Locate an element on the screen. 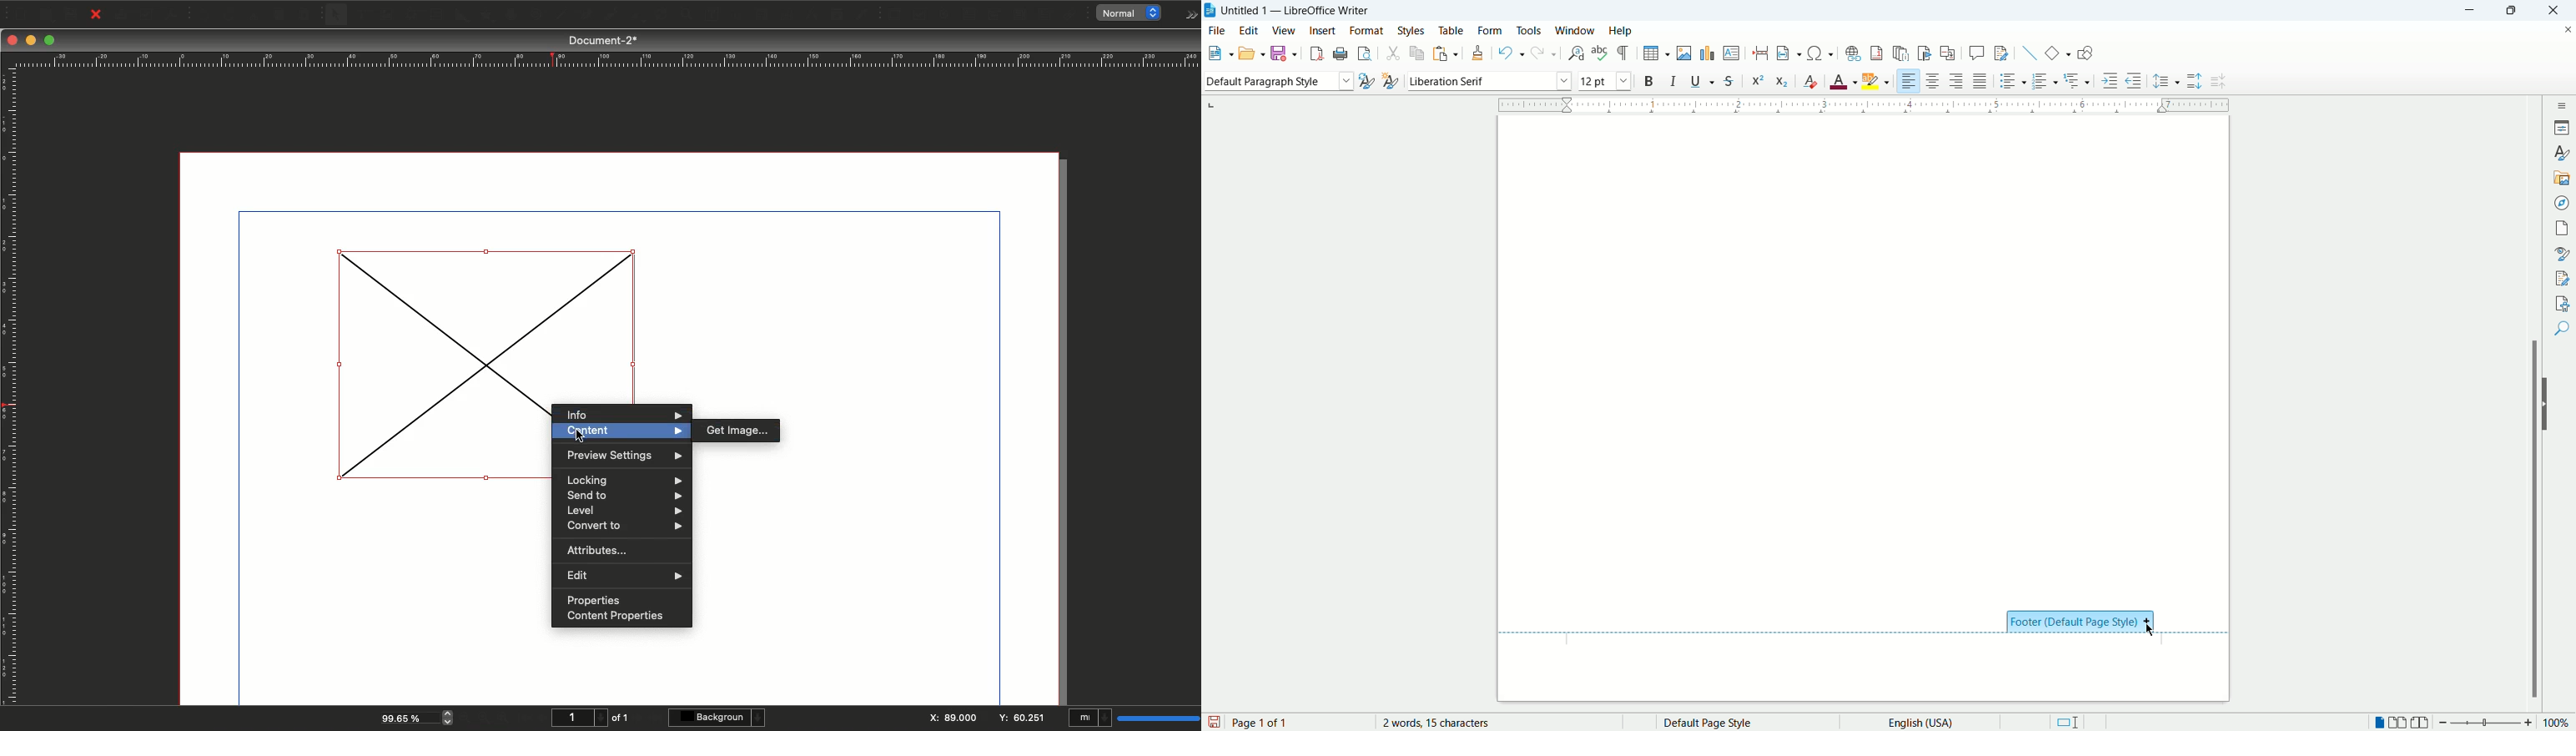  close document is located at coordinates (2565, 28).